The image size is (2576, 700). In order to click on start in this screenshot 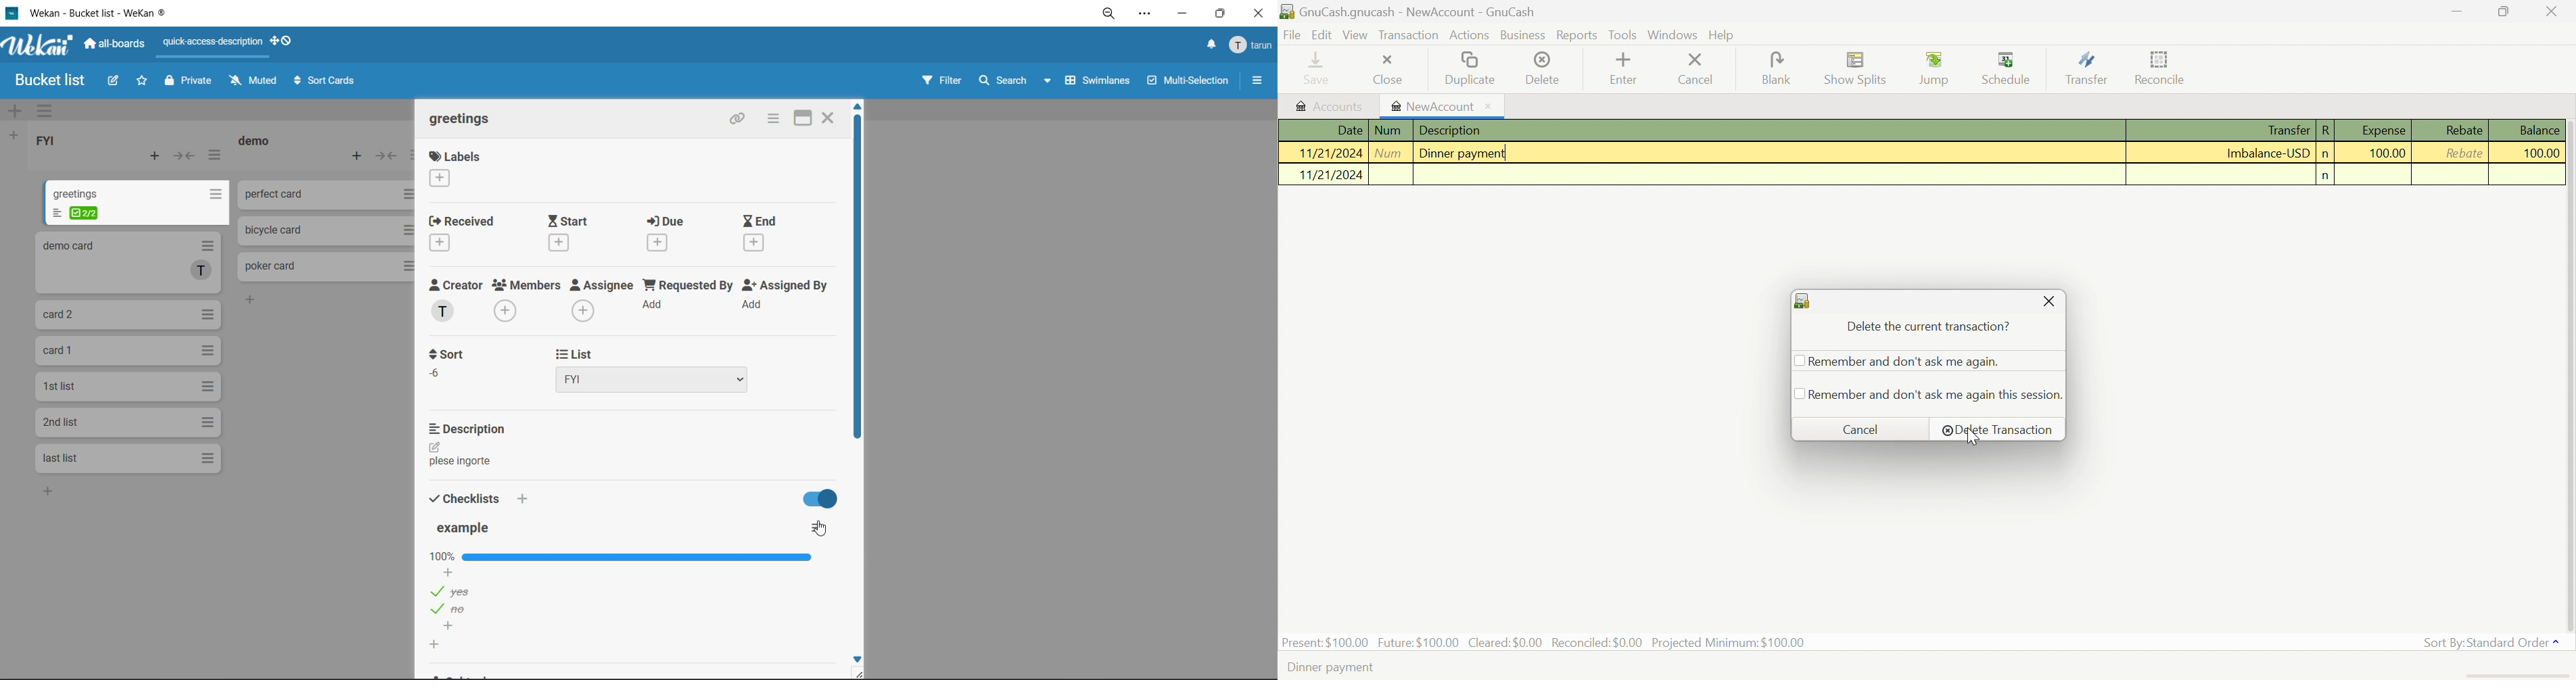, I will do `click(569, 236)`.